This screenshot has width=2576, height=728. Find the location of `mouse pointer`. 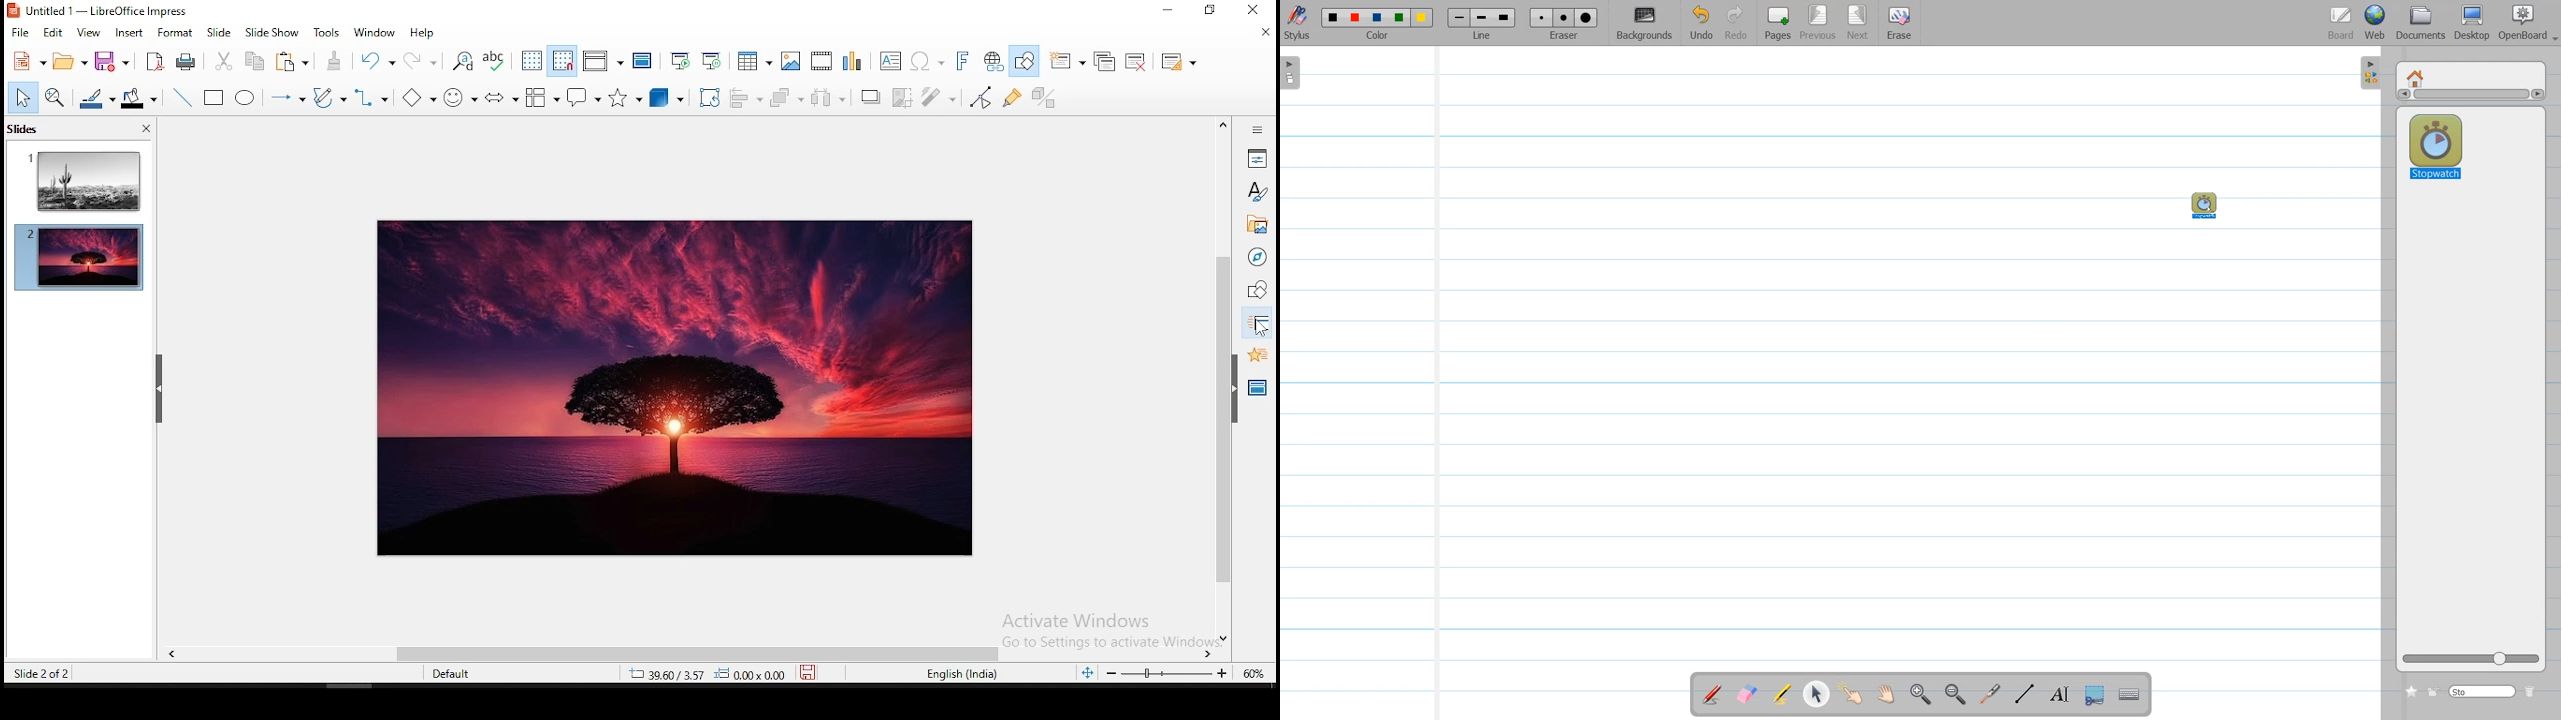

mouse pointer is located at coordinates (1257, 328).